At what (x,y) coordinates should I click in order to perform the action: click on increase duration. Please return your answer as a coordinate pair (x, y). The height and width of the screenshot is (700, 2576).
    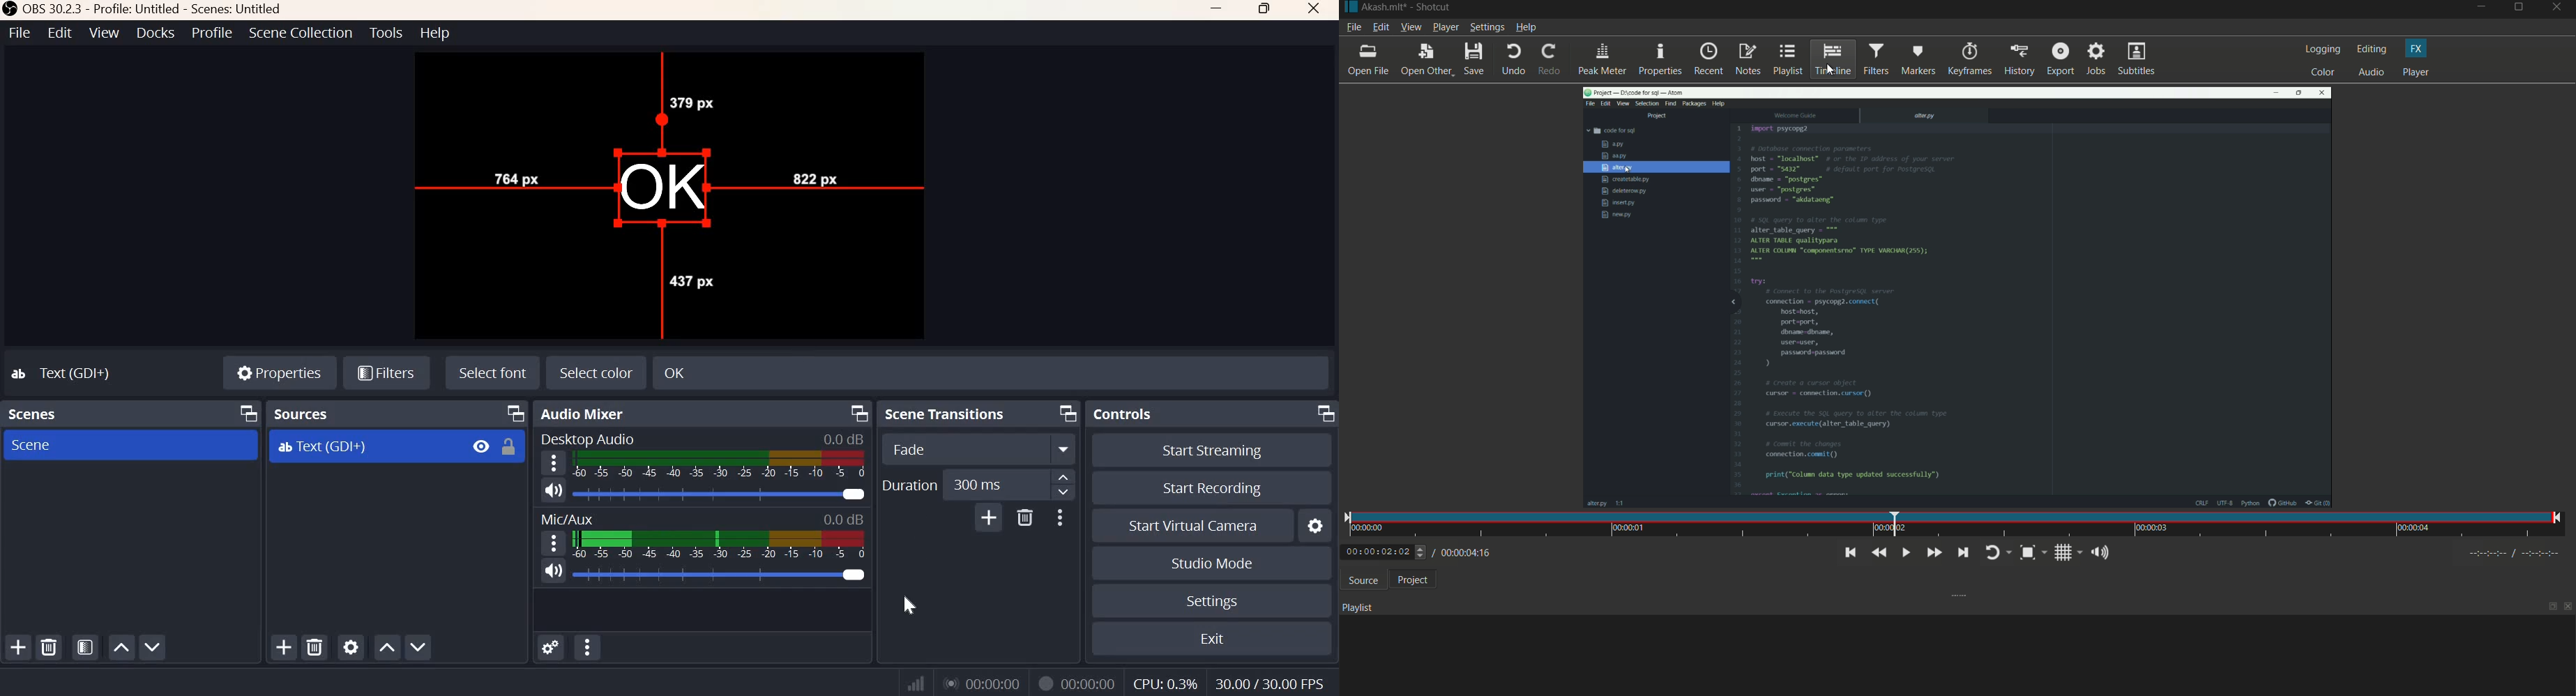
    Looking at the image, I should click on (1063, 476).